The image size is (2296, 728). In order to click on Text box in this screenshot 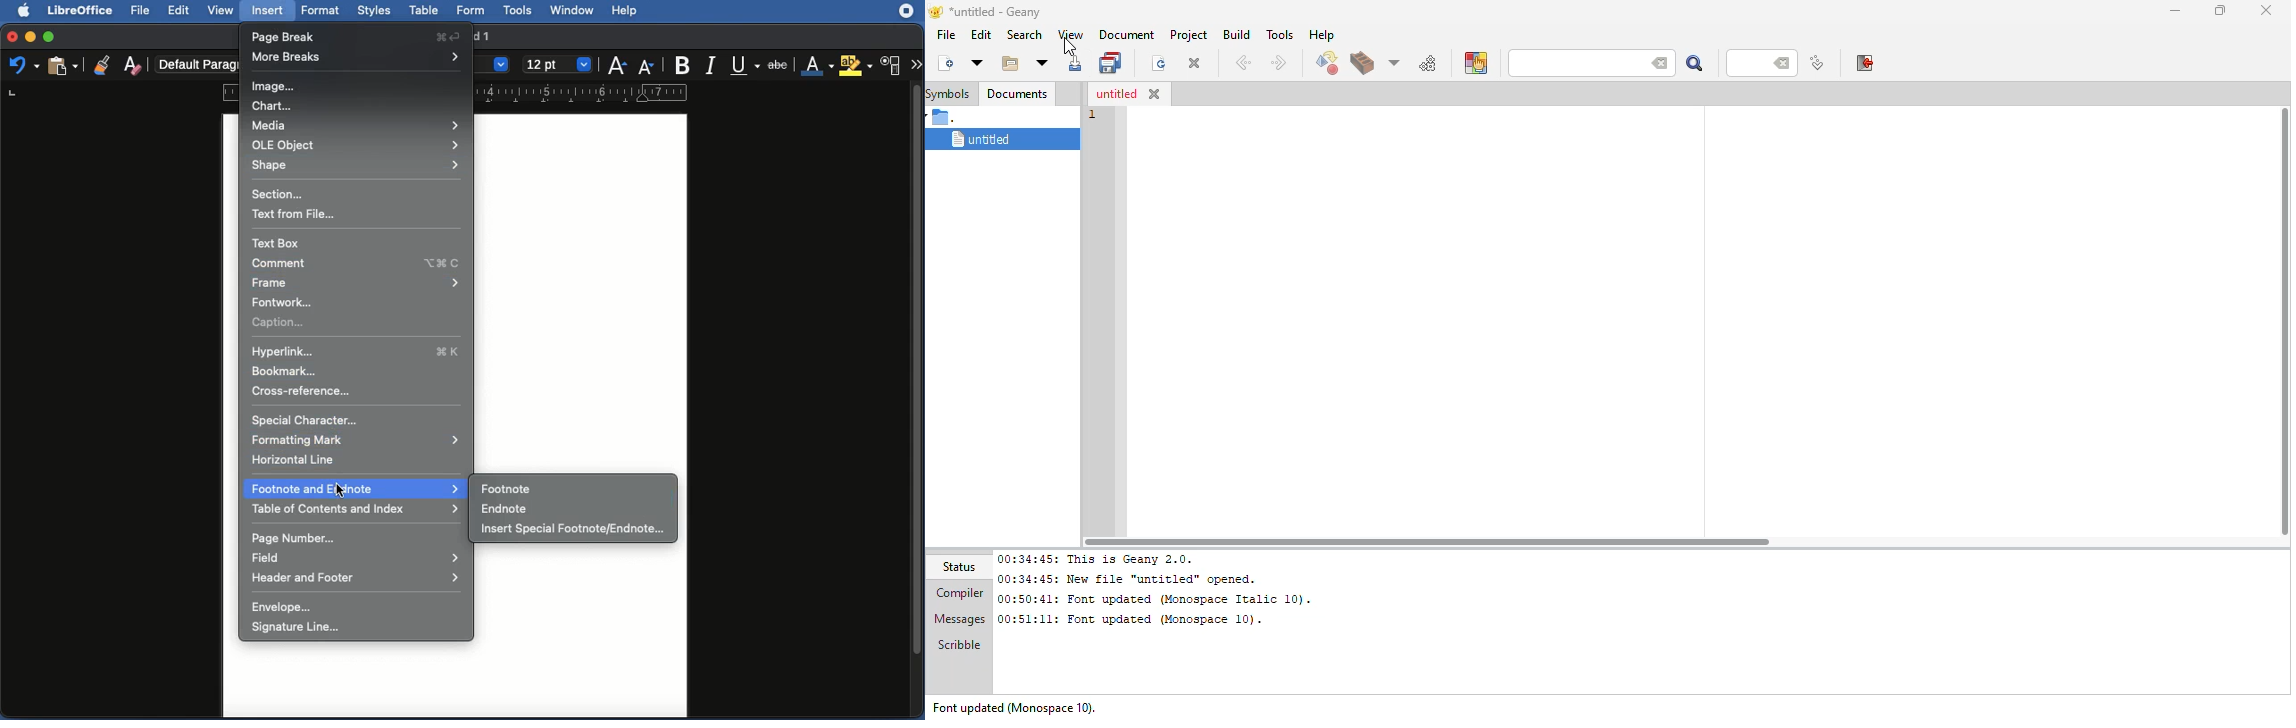, I will do `click(276, 242)`.